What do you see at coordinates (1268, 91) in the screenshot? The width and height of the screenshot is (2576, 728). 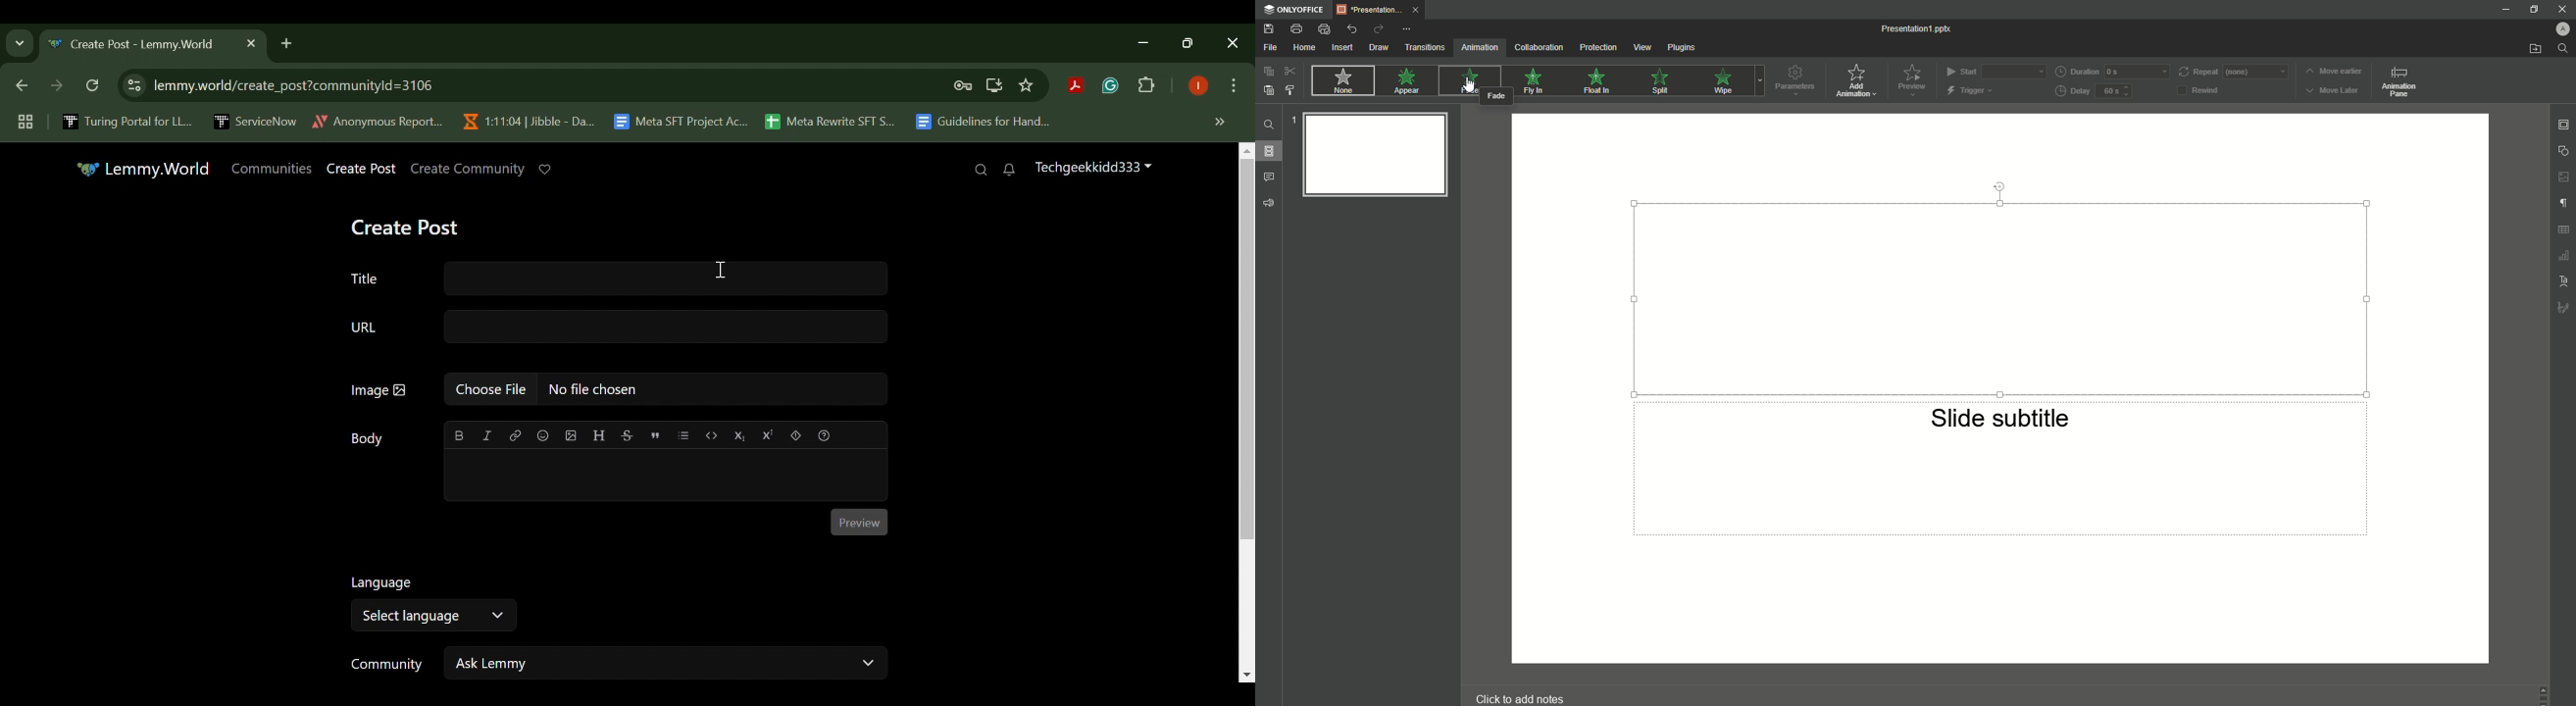 I see `Paste` at bounding box center [1268, 91].